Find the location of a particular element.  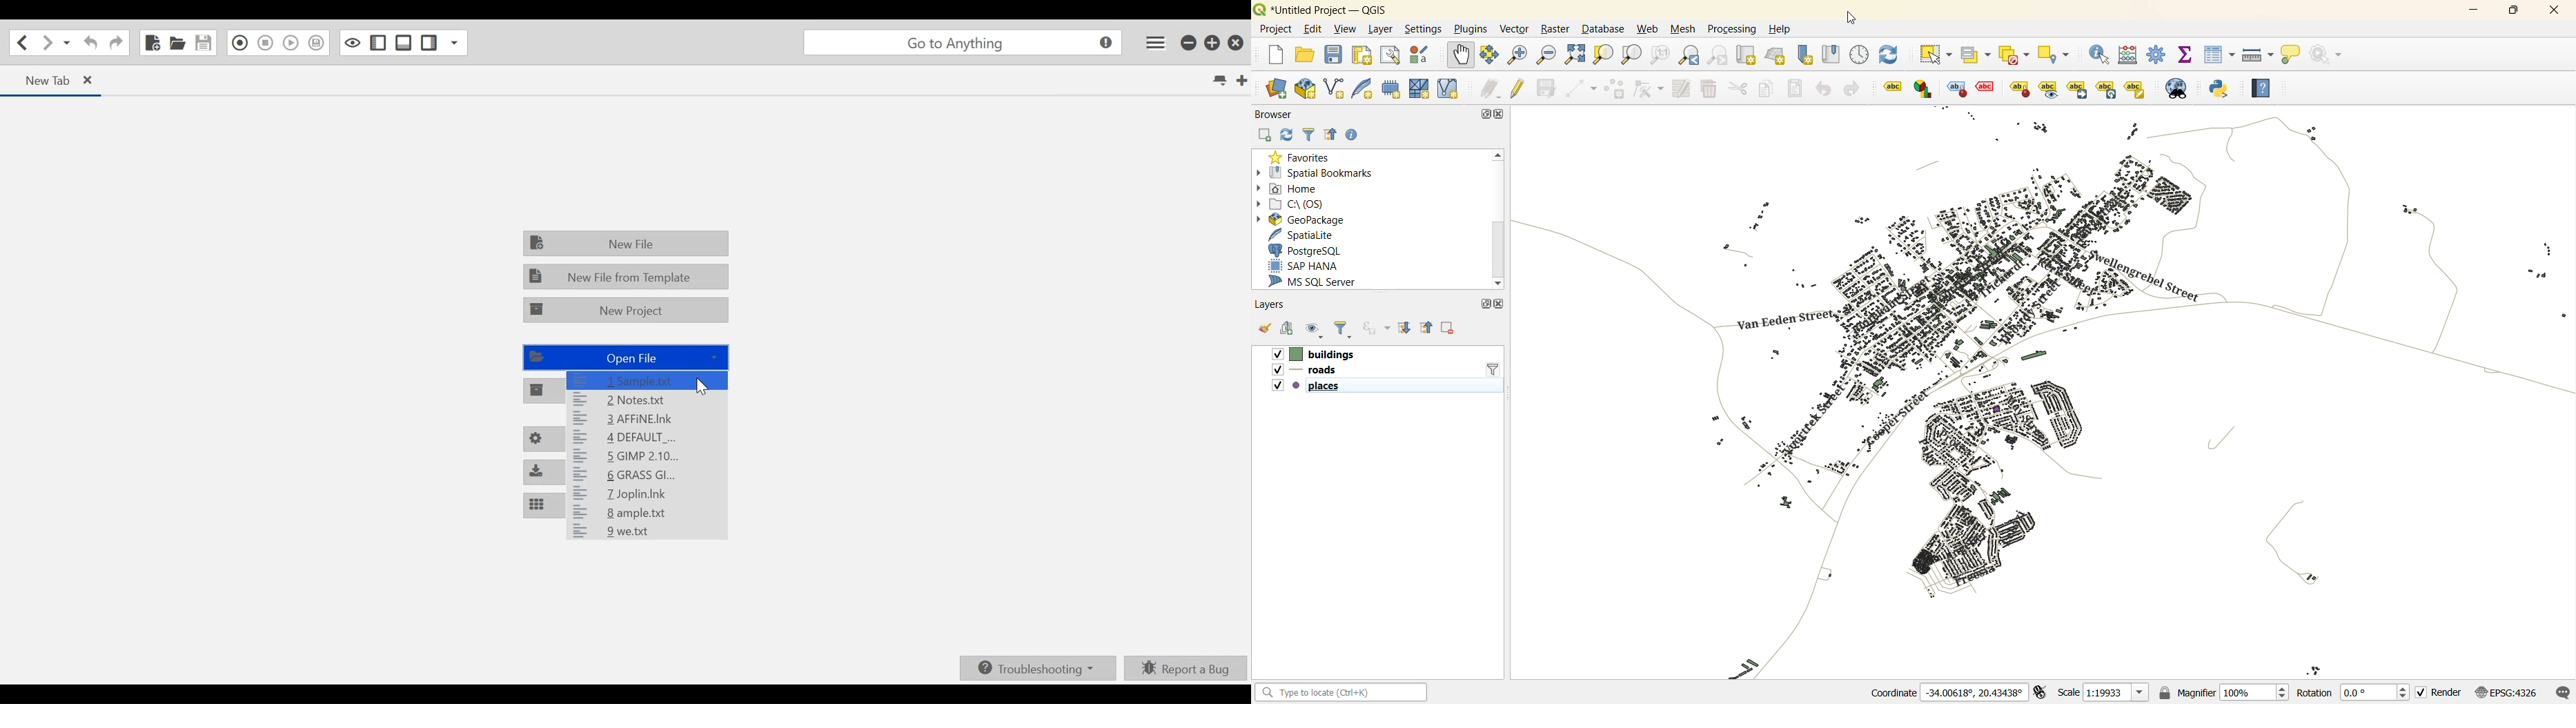

calculator is located at coordinates (2129, 56).